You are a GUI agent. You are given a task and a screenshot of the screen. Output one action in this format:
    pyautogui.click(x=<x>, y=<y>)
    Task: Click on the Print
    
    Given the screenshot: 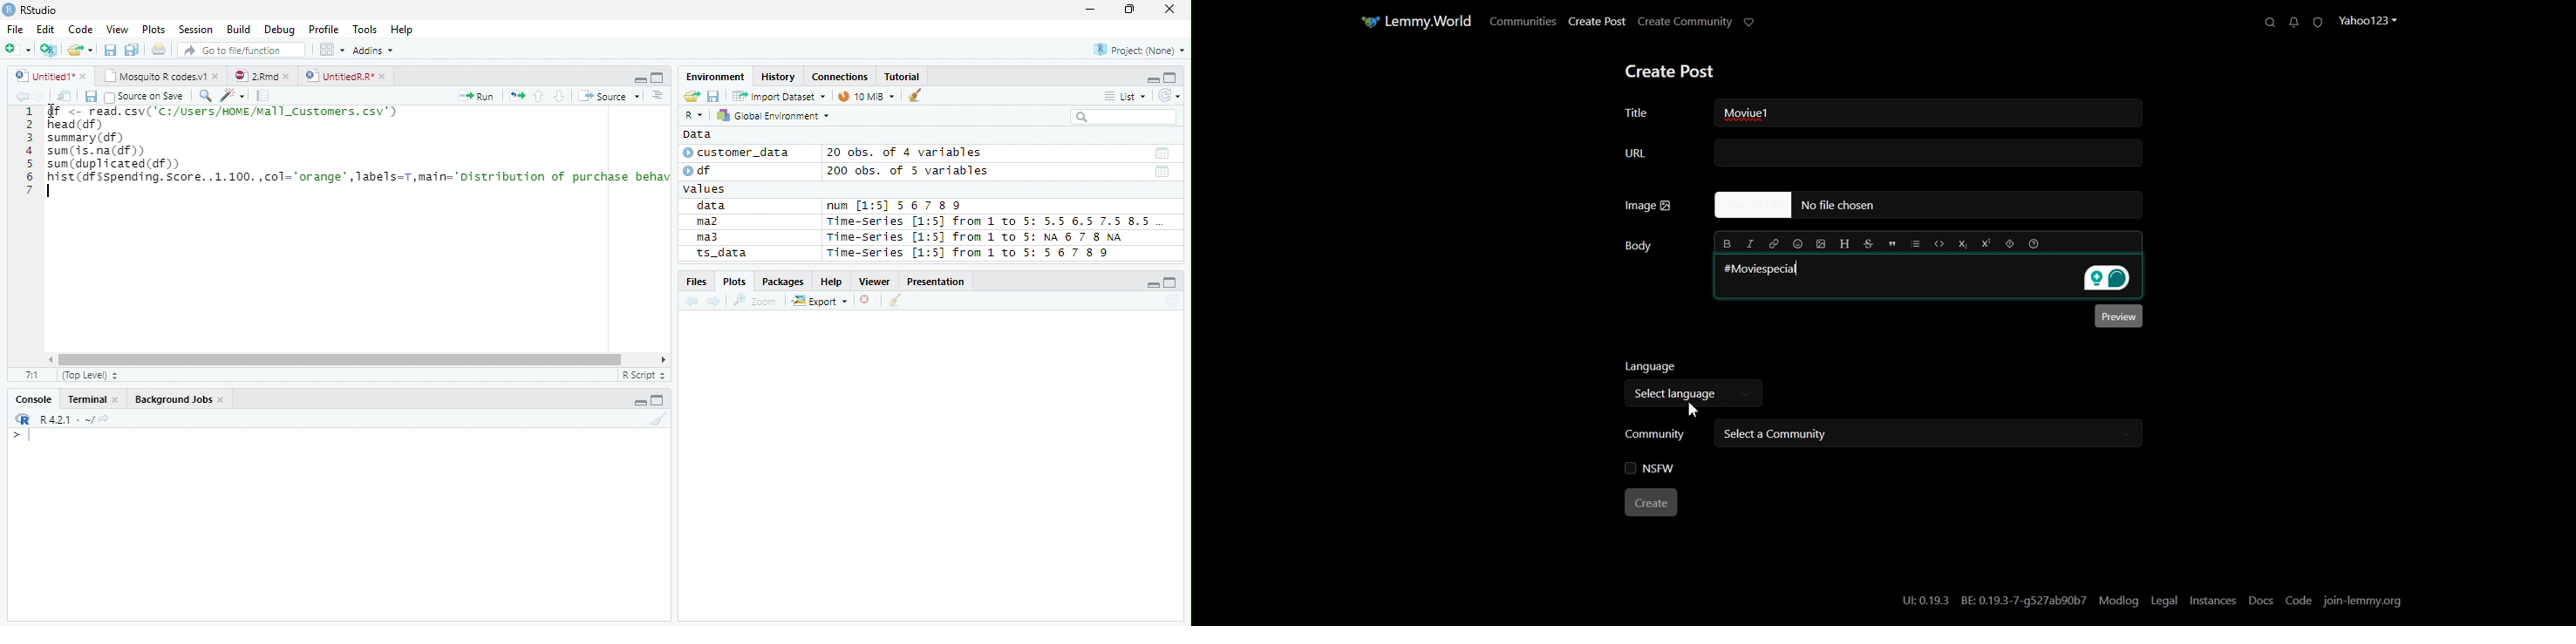 What is the action you would take?
    pyautogui.click(x=158, y=50)
    